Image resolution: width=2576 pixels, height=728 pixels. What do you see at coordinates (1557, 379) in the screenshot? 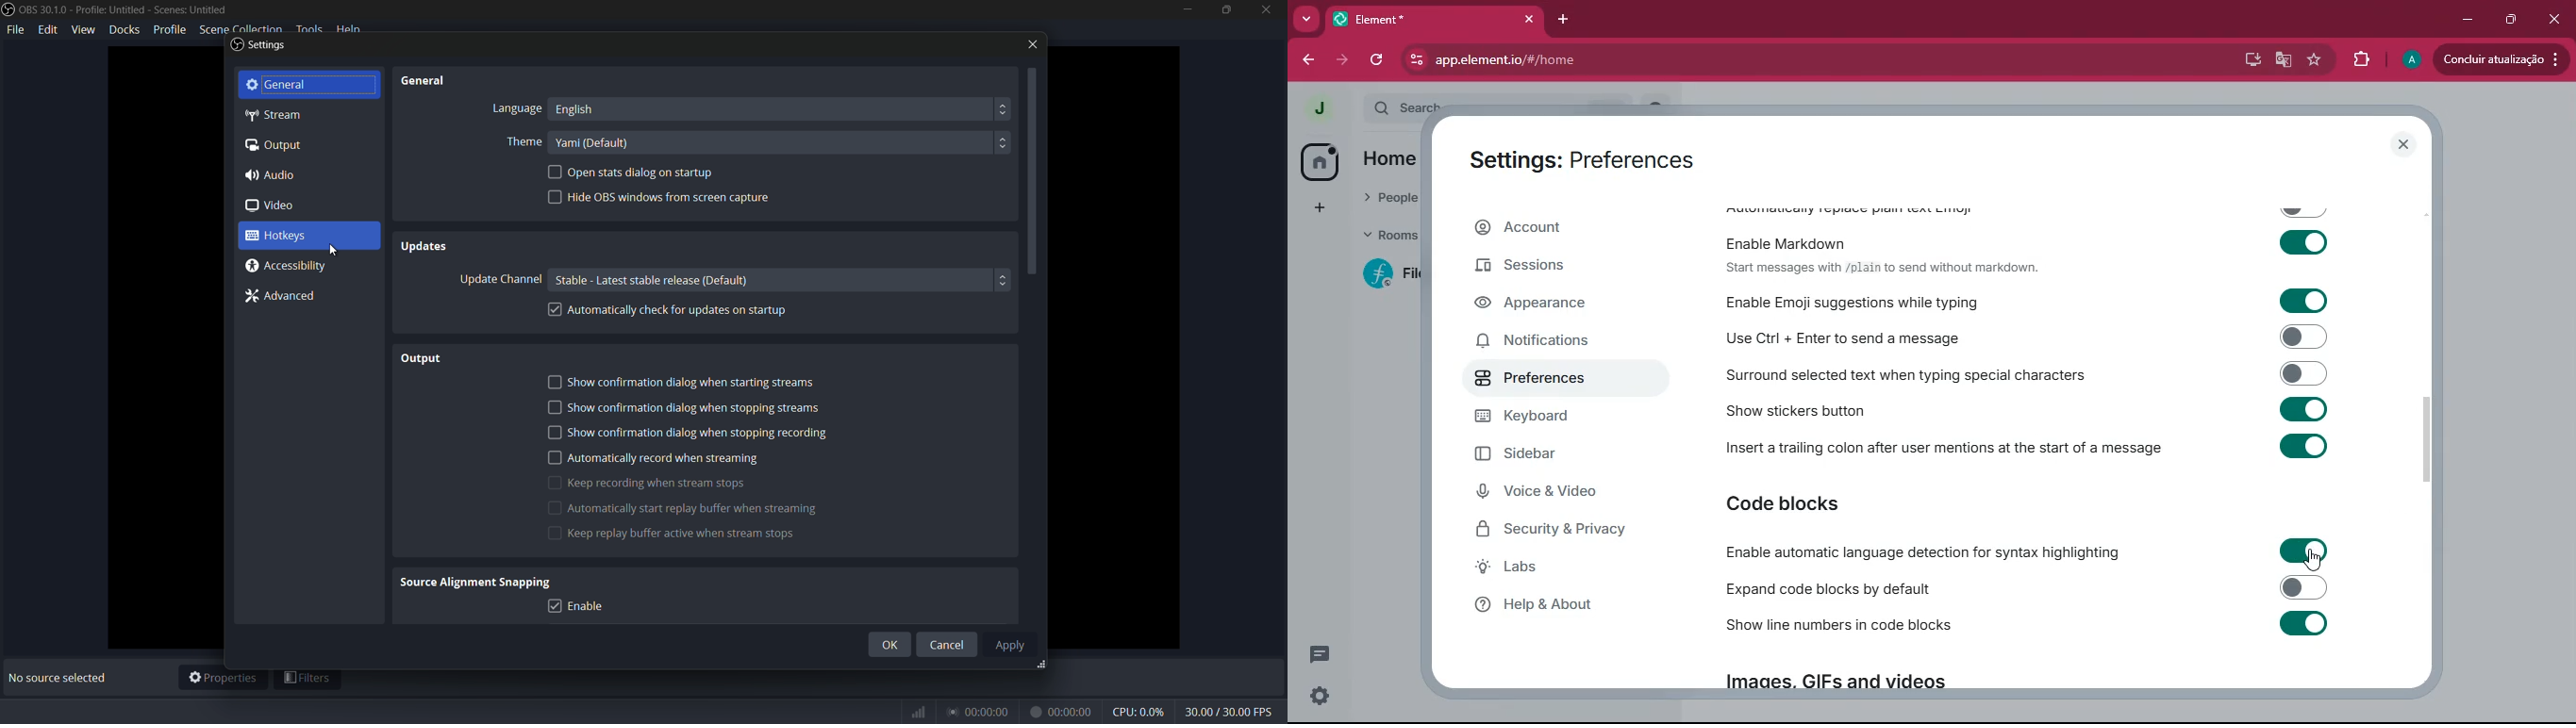
I see `preferences` at bounding box center [1557, 379].